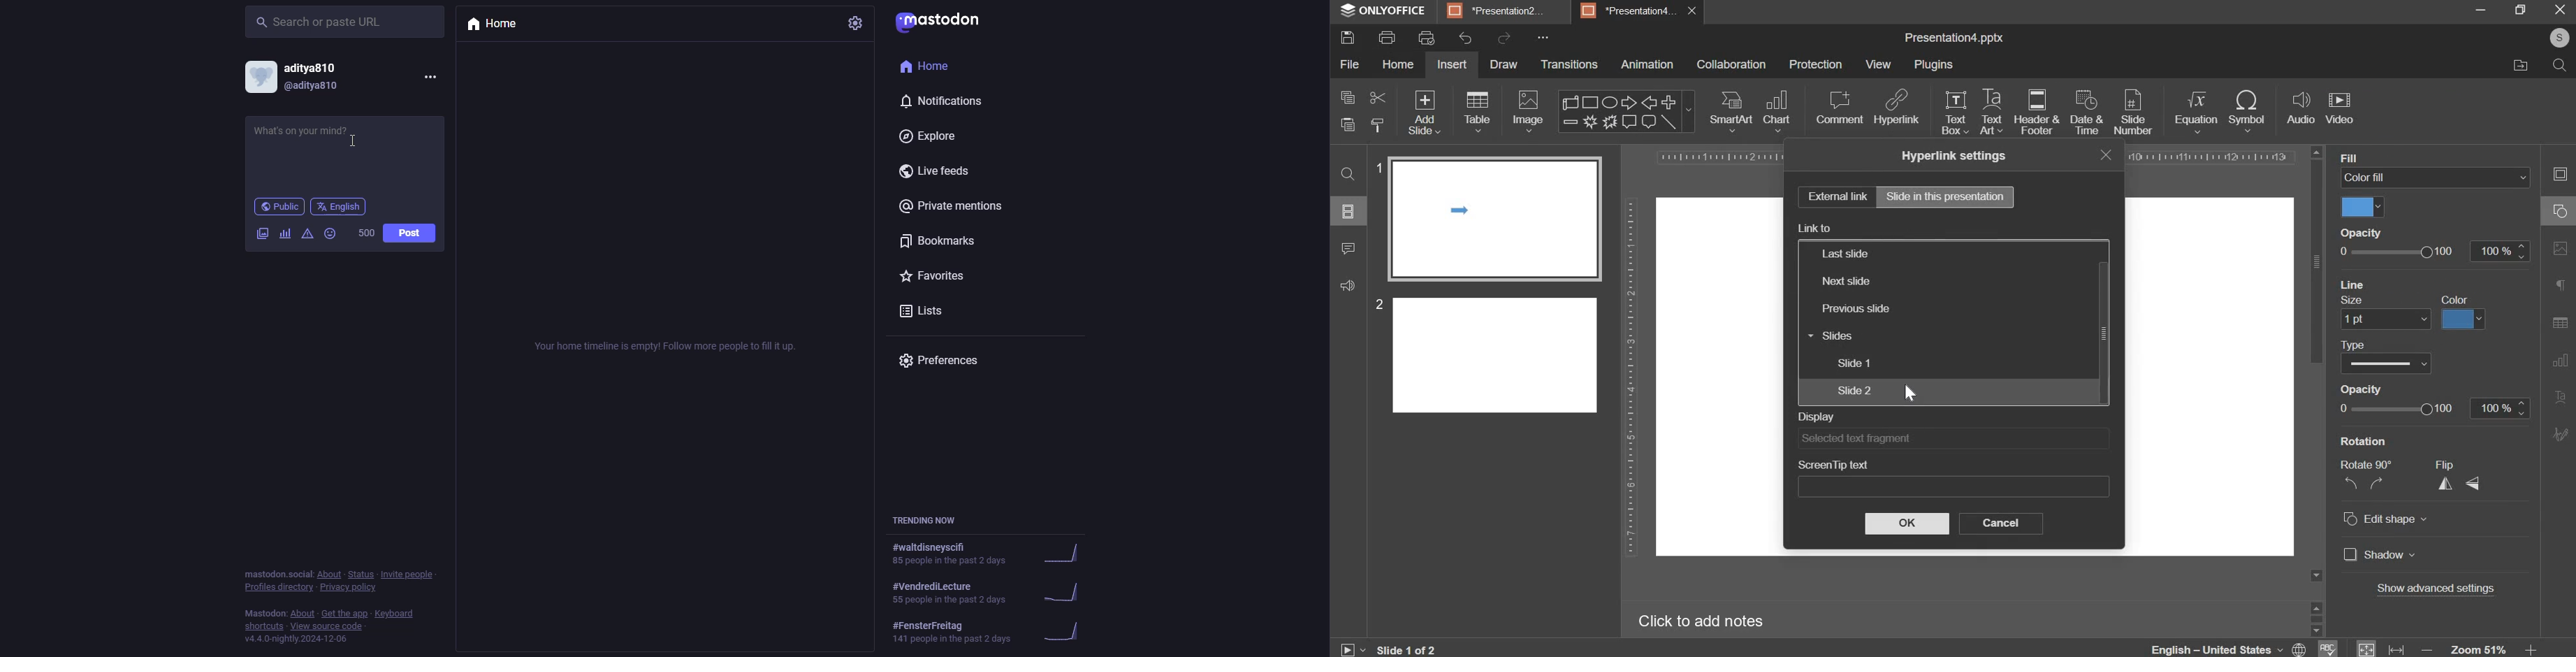 Image resolution: width=2576 pixels, height=672 pixels. Describe the element at coordinates (331, 233) in the screenshot. I see `emoji` at that location.